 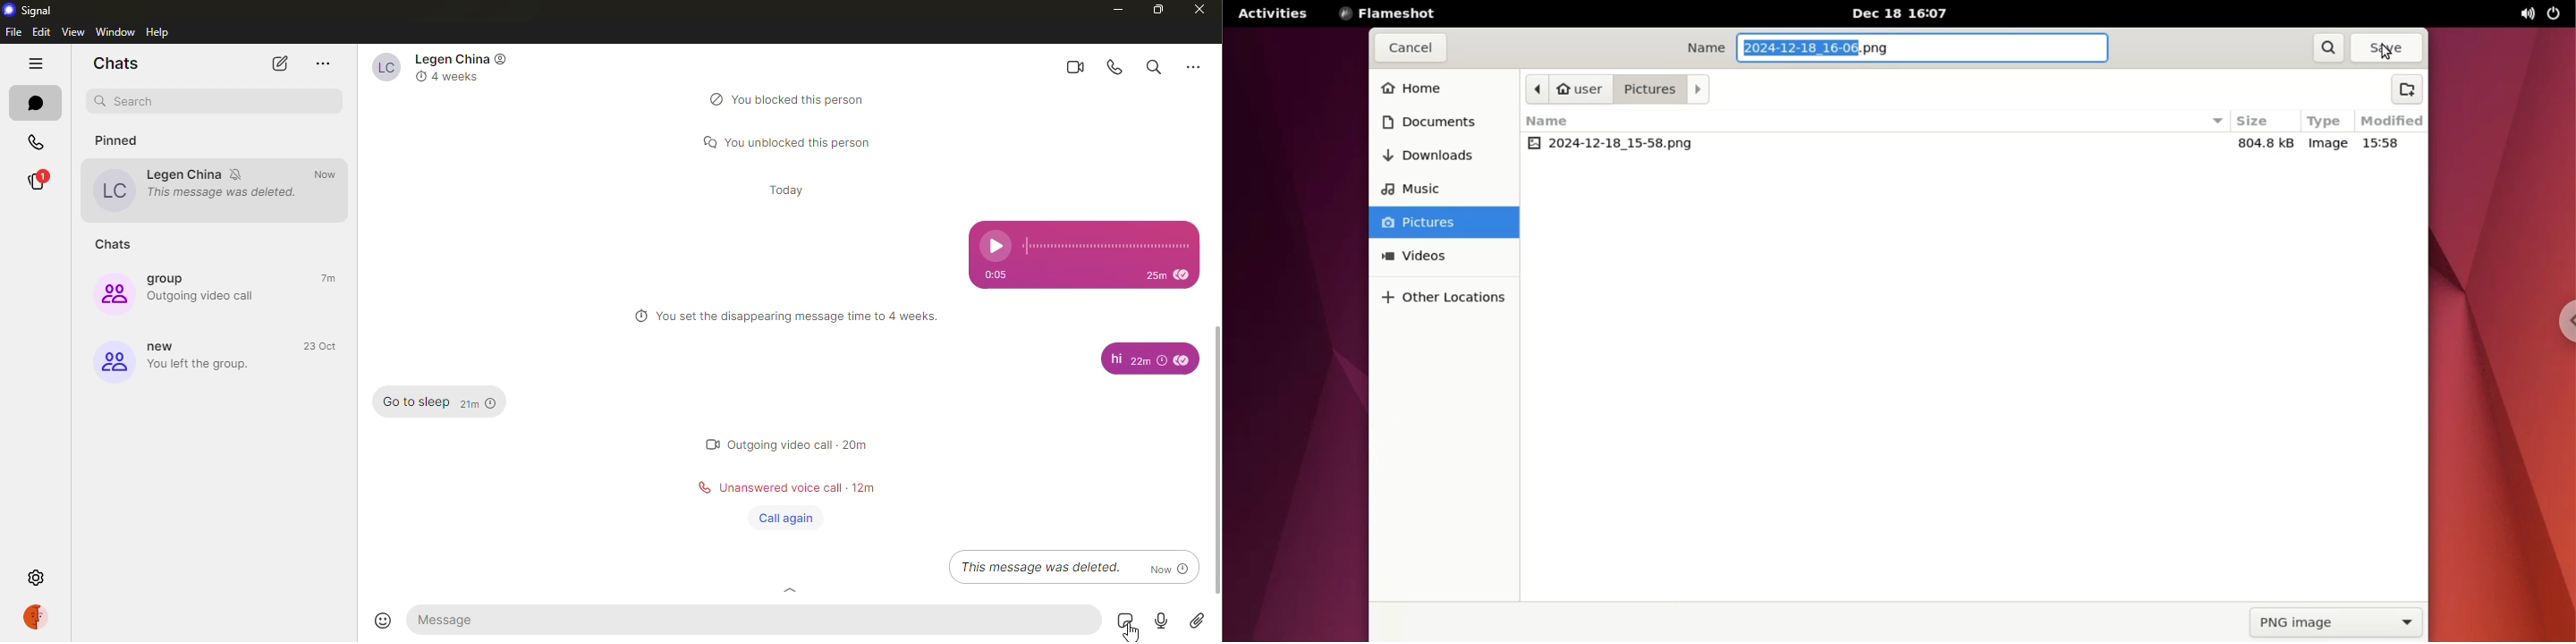 What do you see at coordinates (127, 142) in the screenshot?
I see `pinned` at bounding box center [127, 142].